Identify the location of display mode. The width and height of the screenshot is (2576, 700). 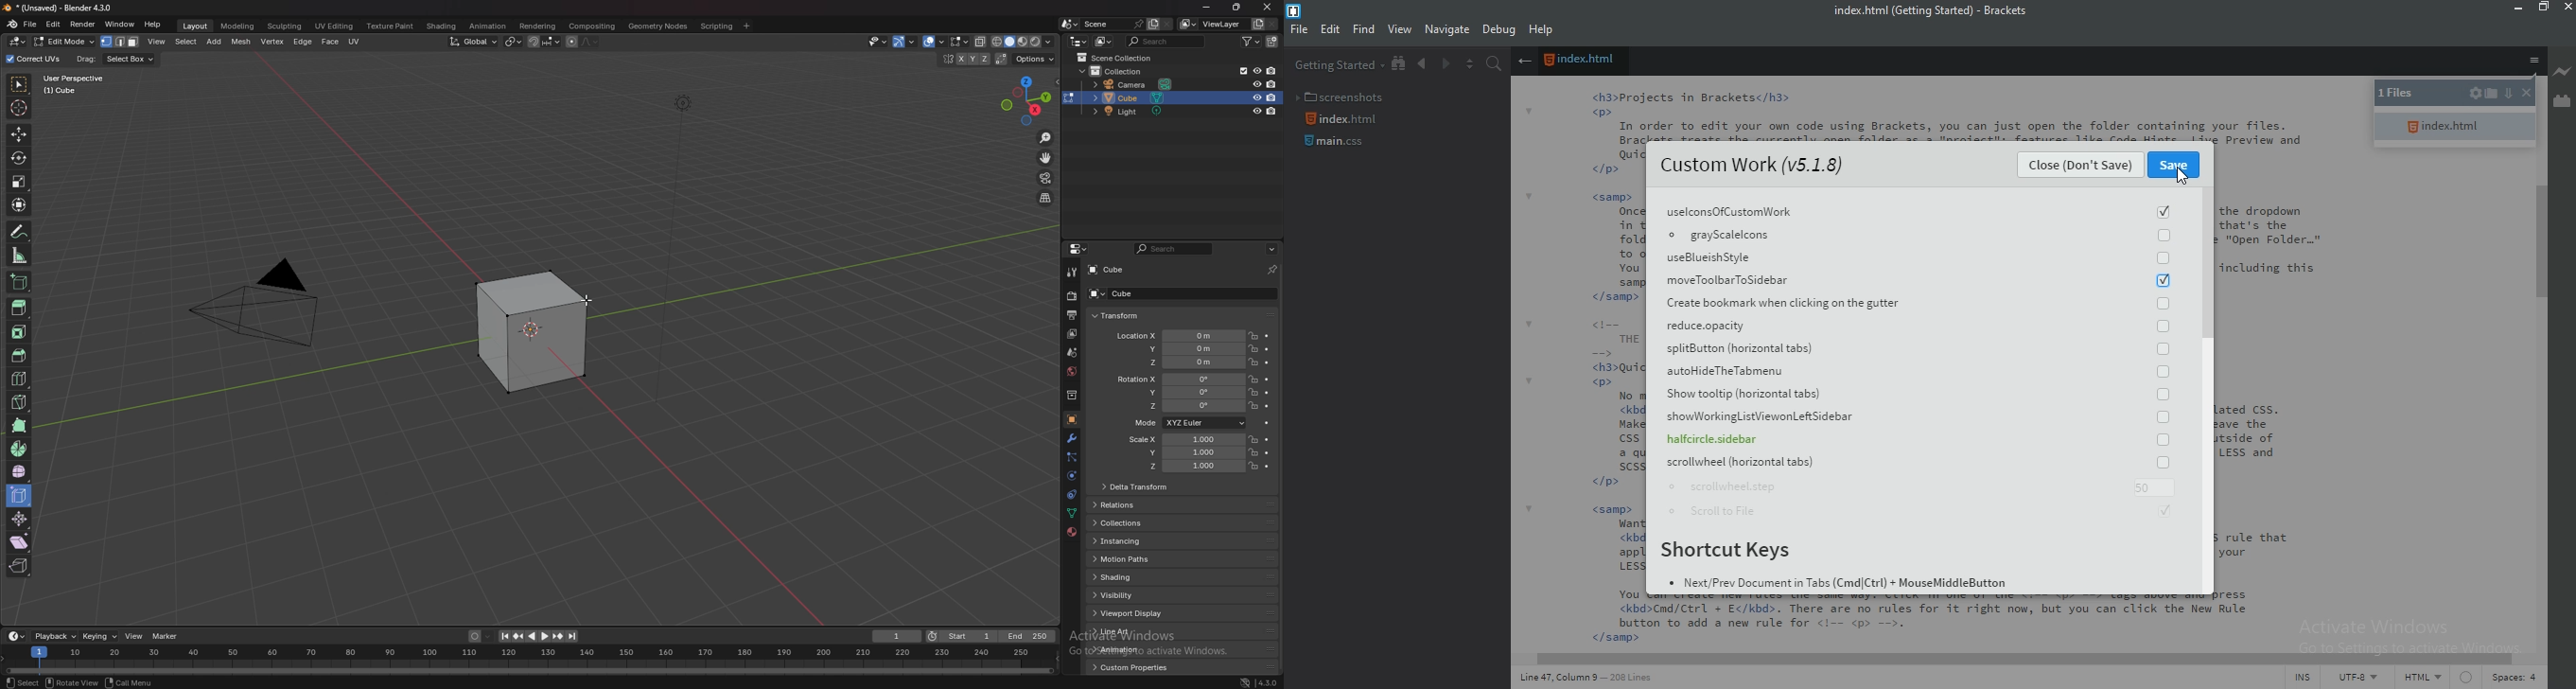
(1104, 41).